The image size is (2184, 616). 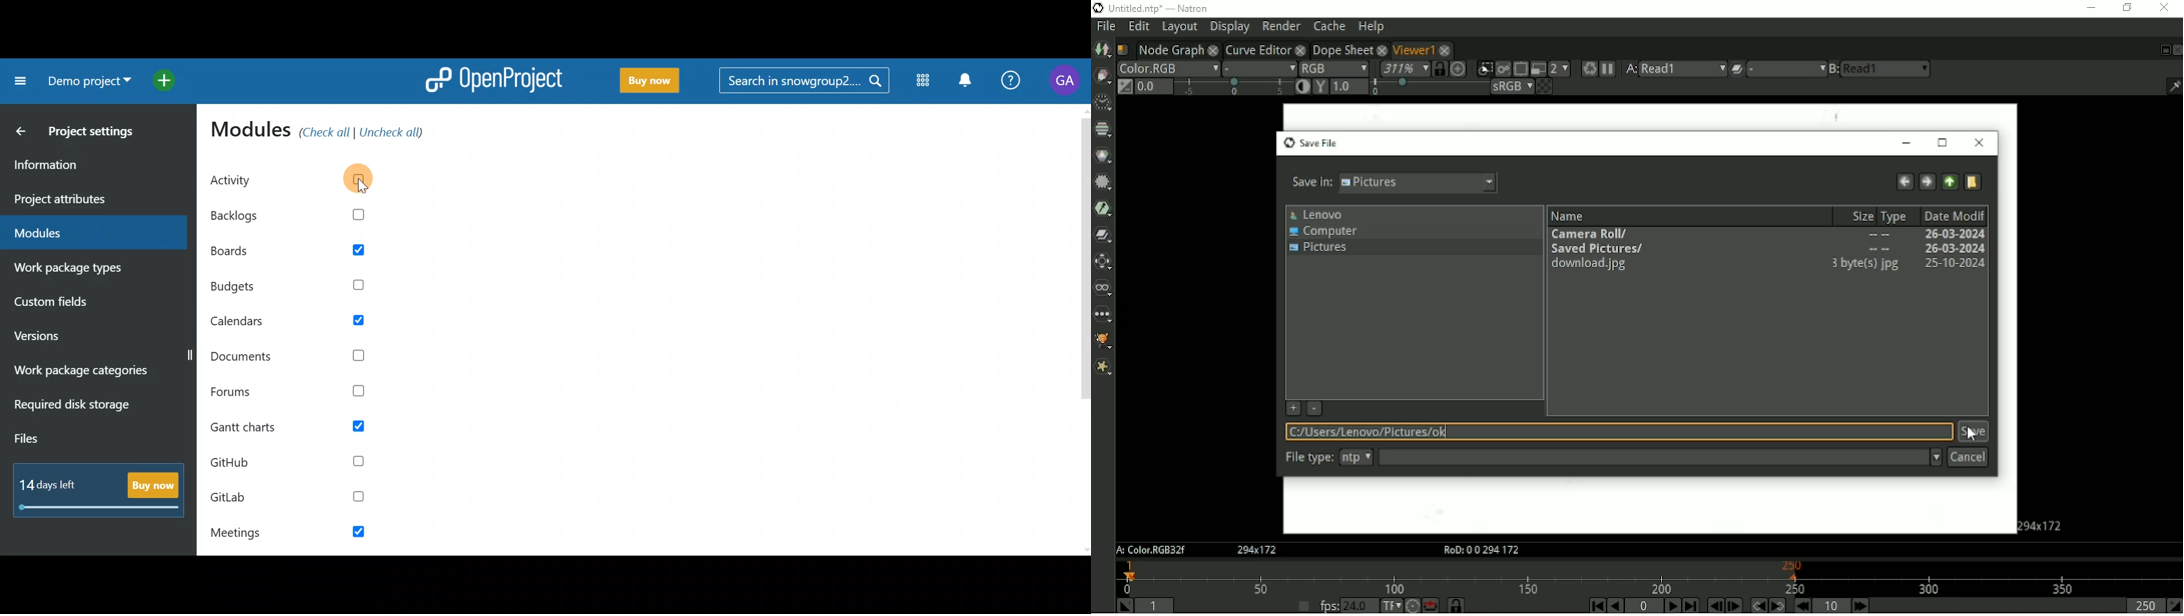 I want to click on Scroll bar, so click(x=1084, y=329).